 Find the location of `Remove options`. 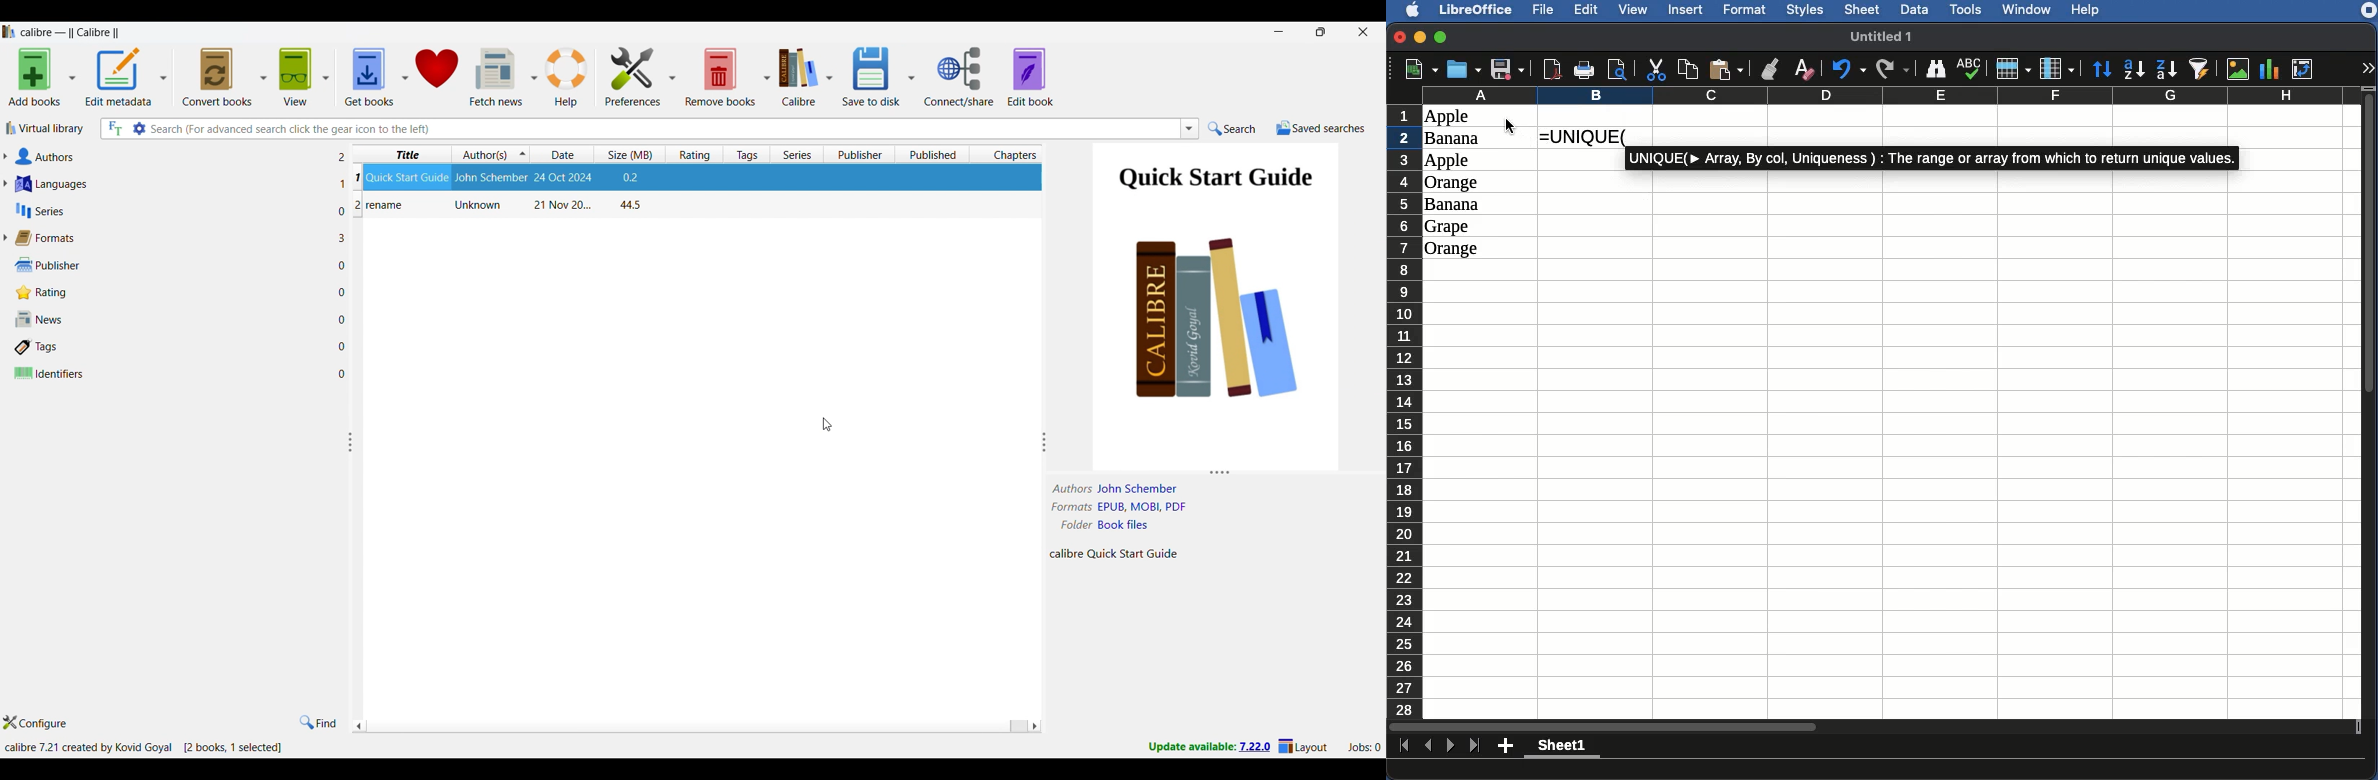

Remove options is located at coordinates (727, 76).